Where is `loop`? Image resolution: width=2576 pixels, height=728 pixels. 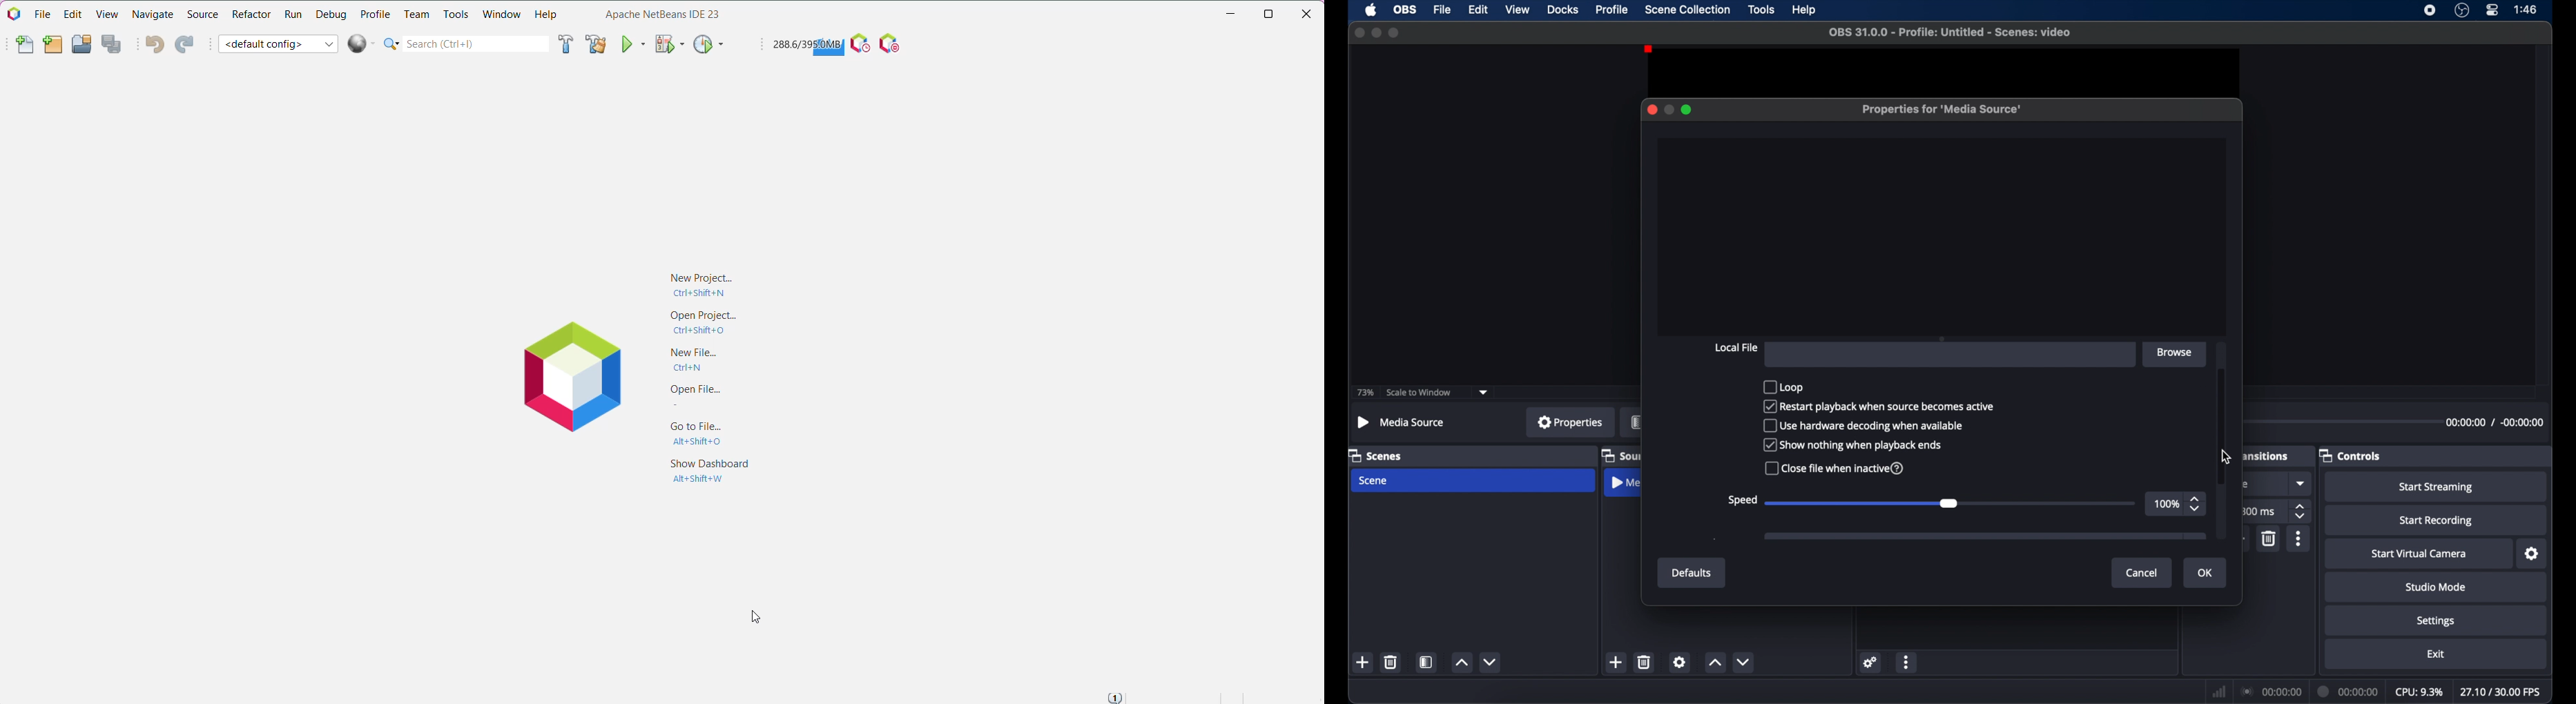 loop is located at coordinates (1783, 386).